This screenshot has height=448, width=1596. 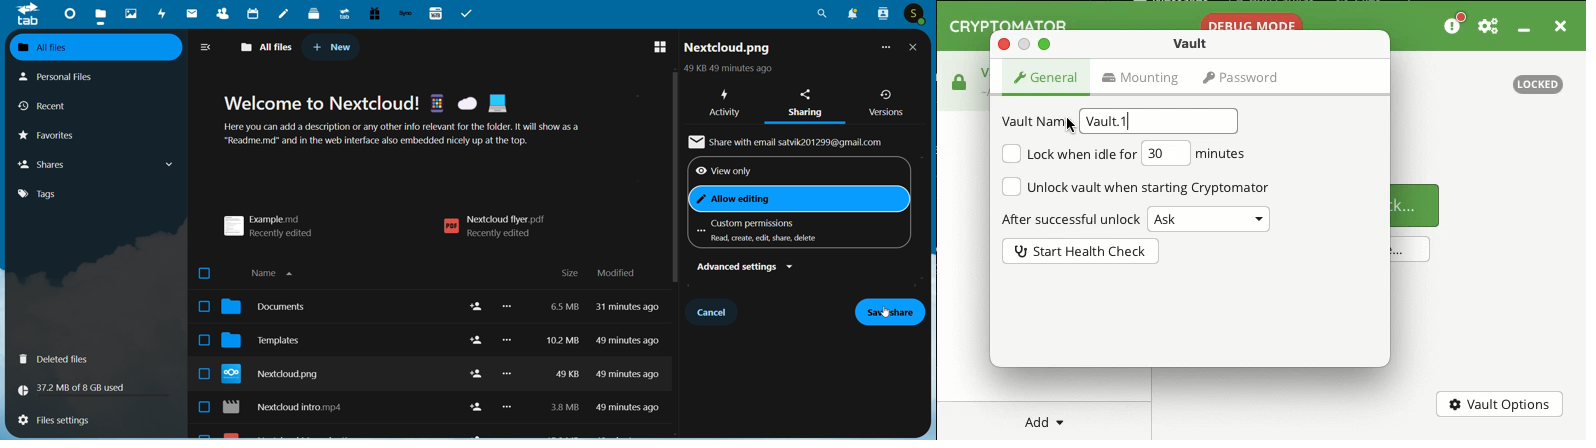 What do you see at coordinates (888, 315) in the screenshot?
I see `cursor` at bounding box center [888, 315].